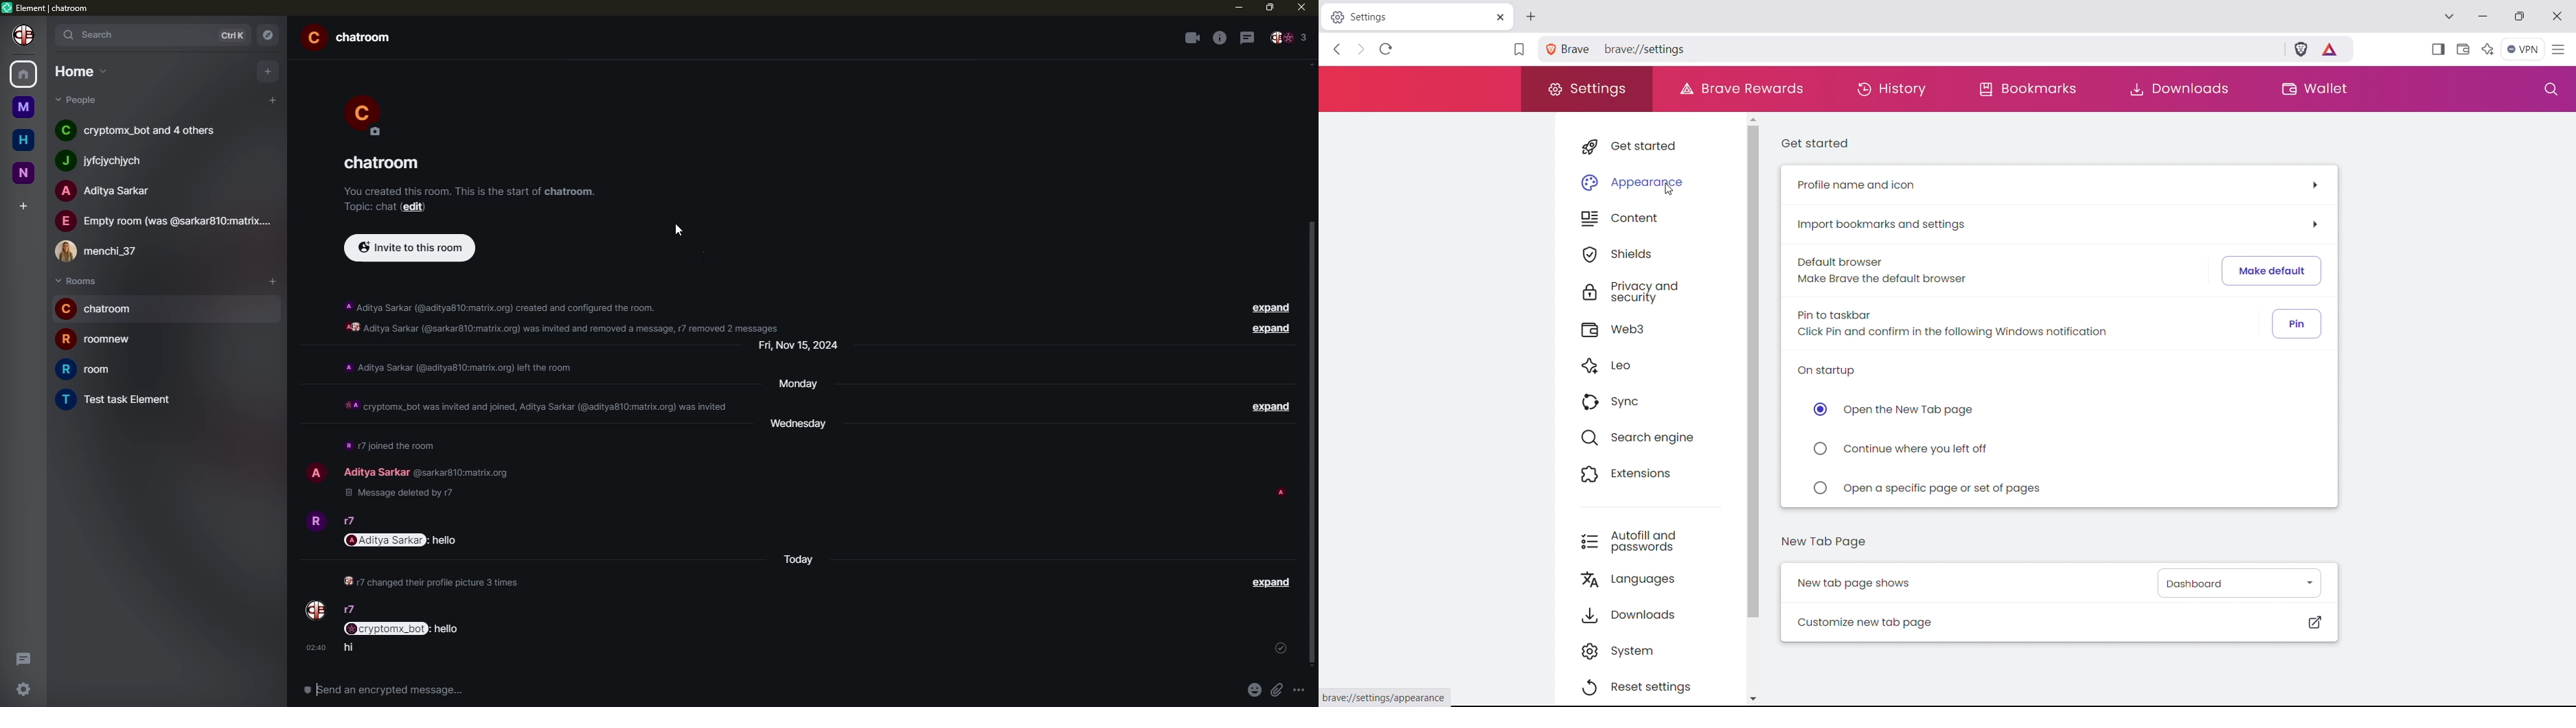 The height and width of the screenshot is (728, 2576). What do you see at coordinates (273, 280) in the screenshot?
I see `add` at bounding box center [273, 280].